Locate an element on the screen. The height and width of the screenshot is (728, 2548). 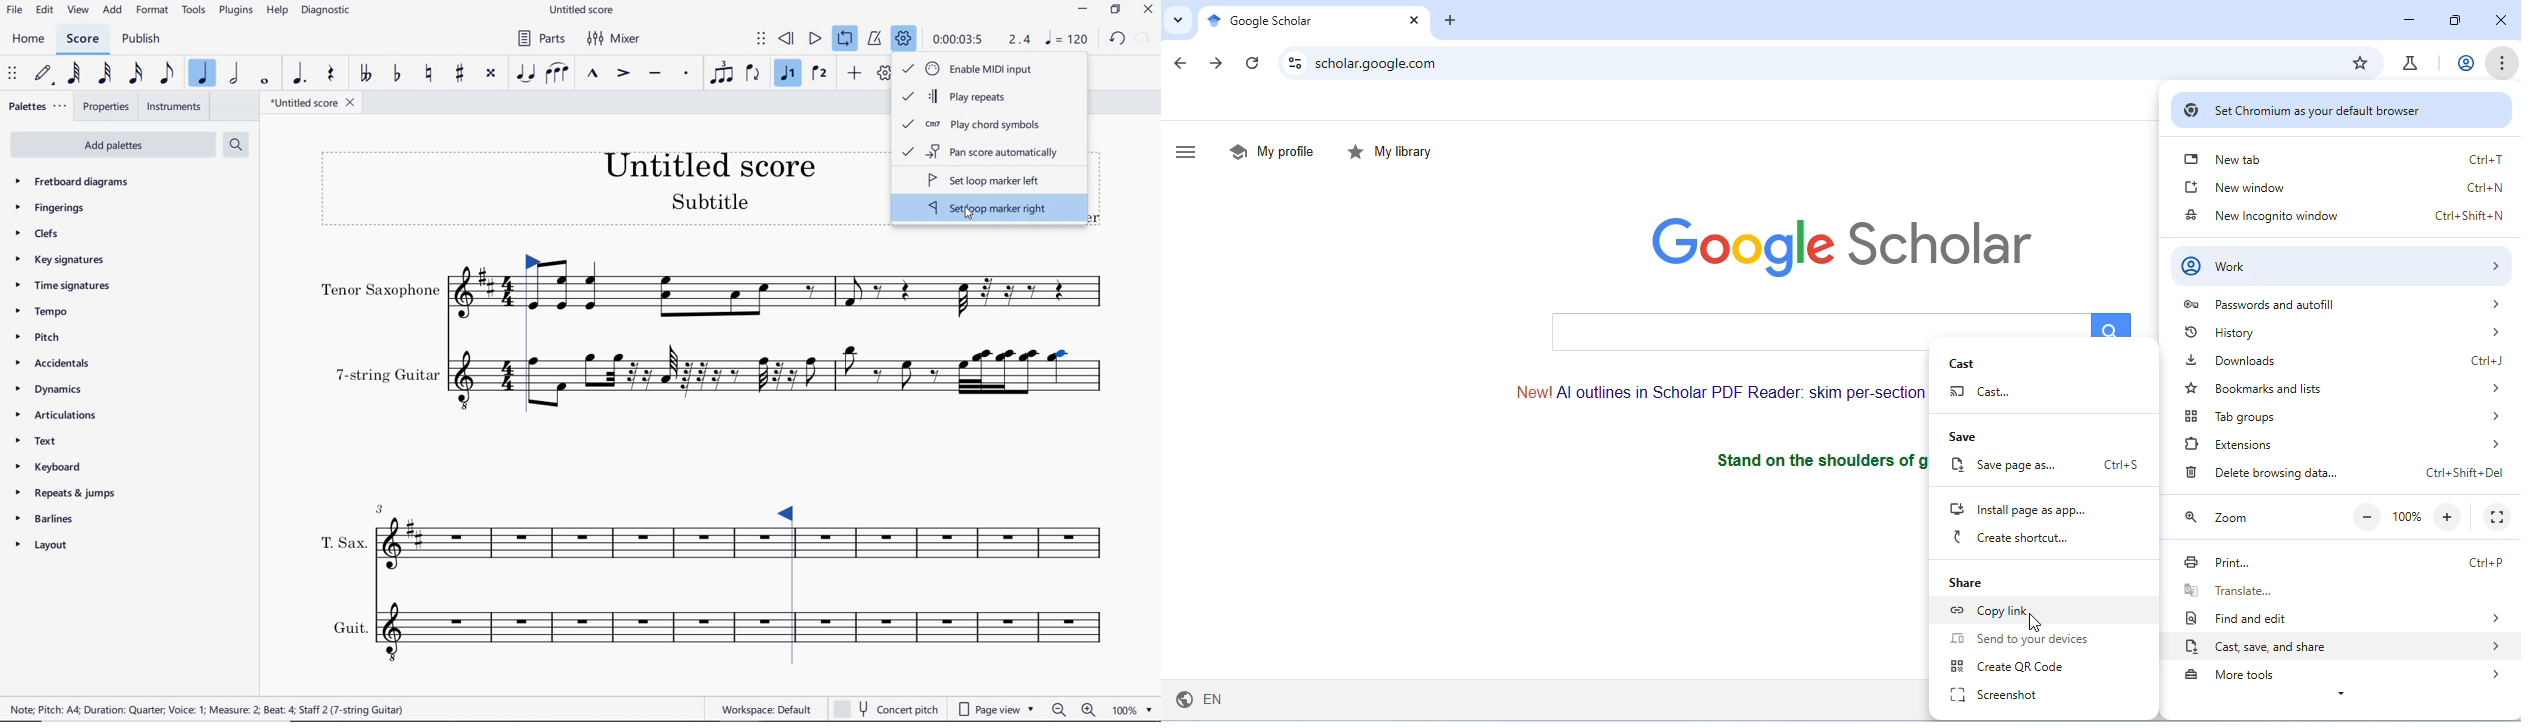
ACCENT is located at coordinates (622, 75).